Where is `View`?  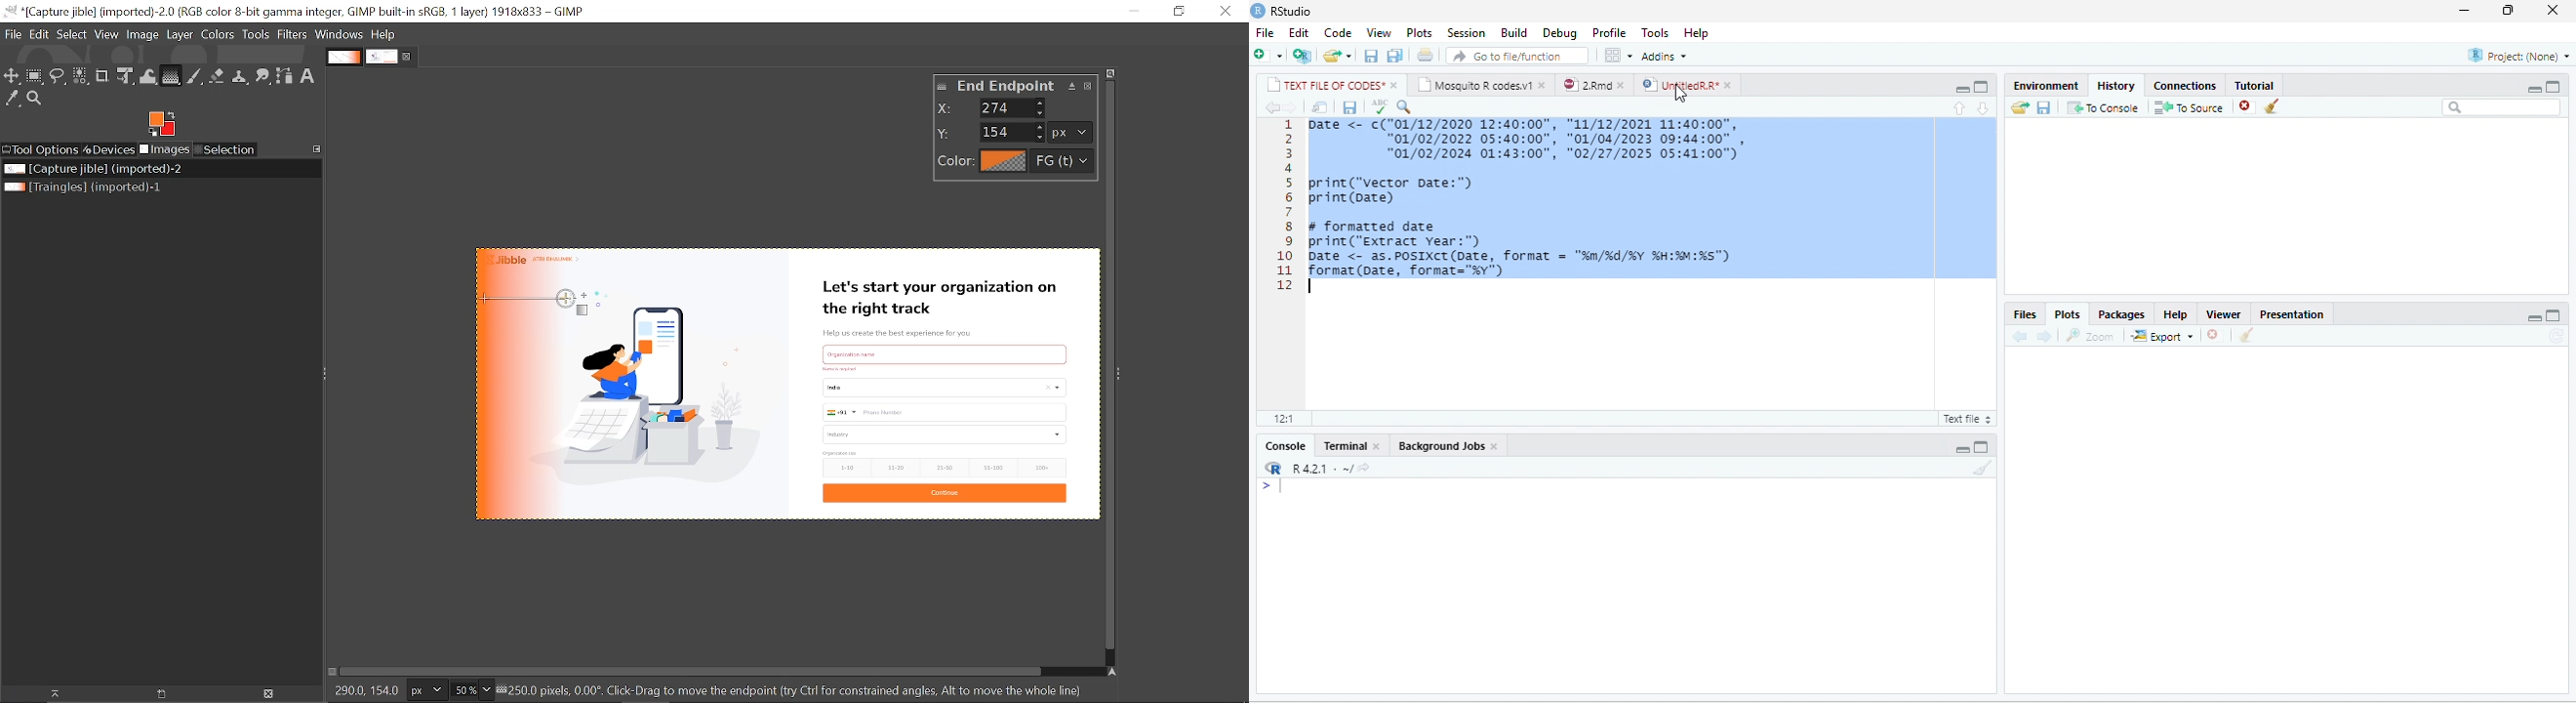 View is located at coordinates (107, 34).